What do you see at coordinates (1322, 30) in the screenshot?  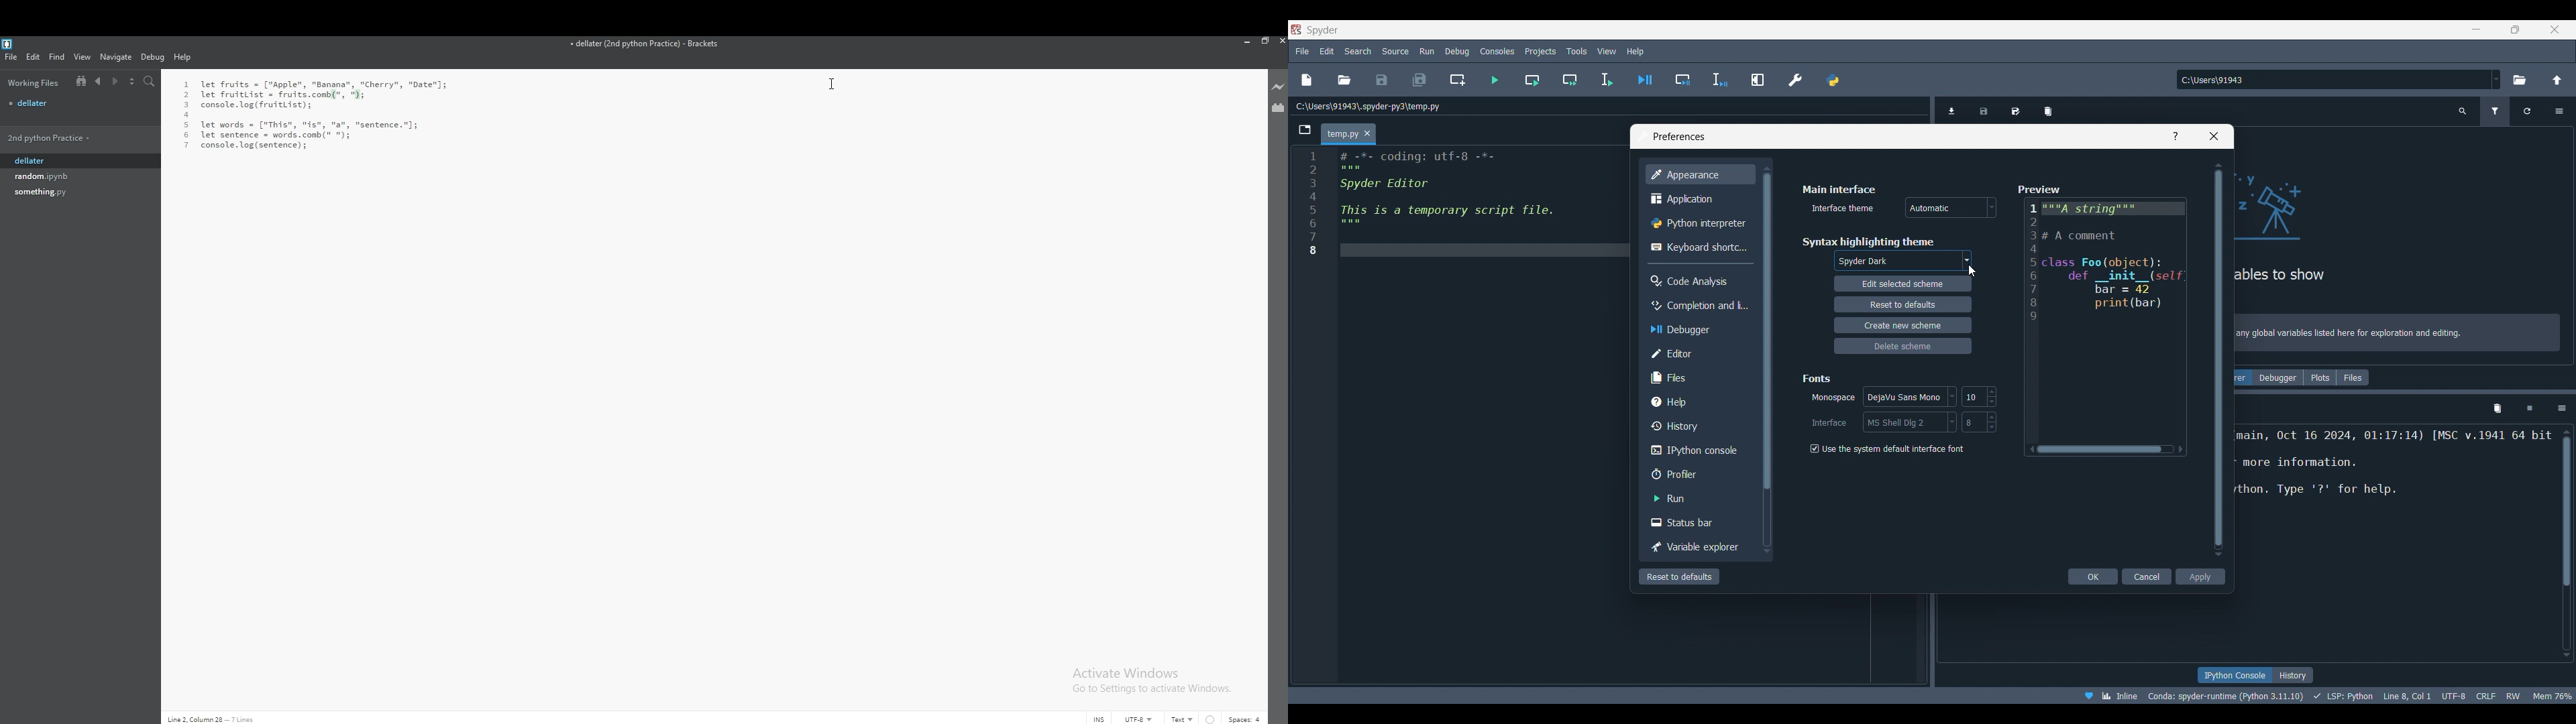 I see `Software logo` at bounding box center [1322, 30].